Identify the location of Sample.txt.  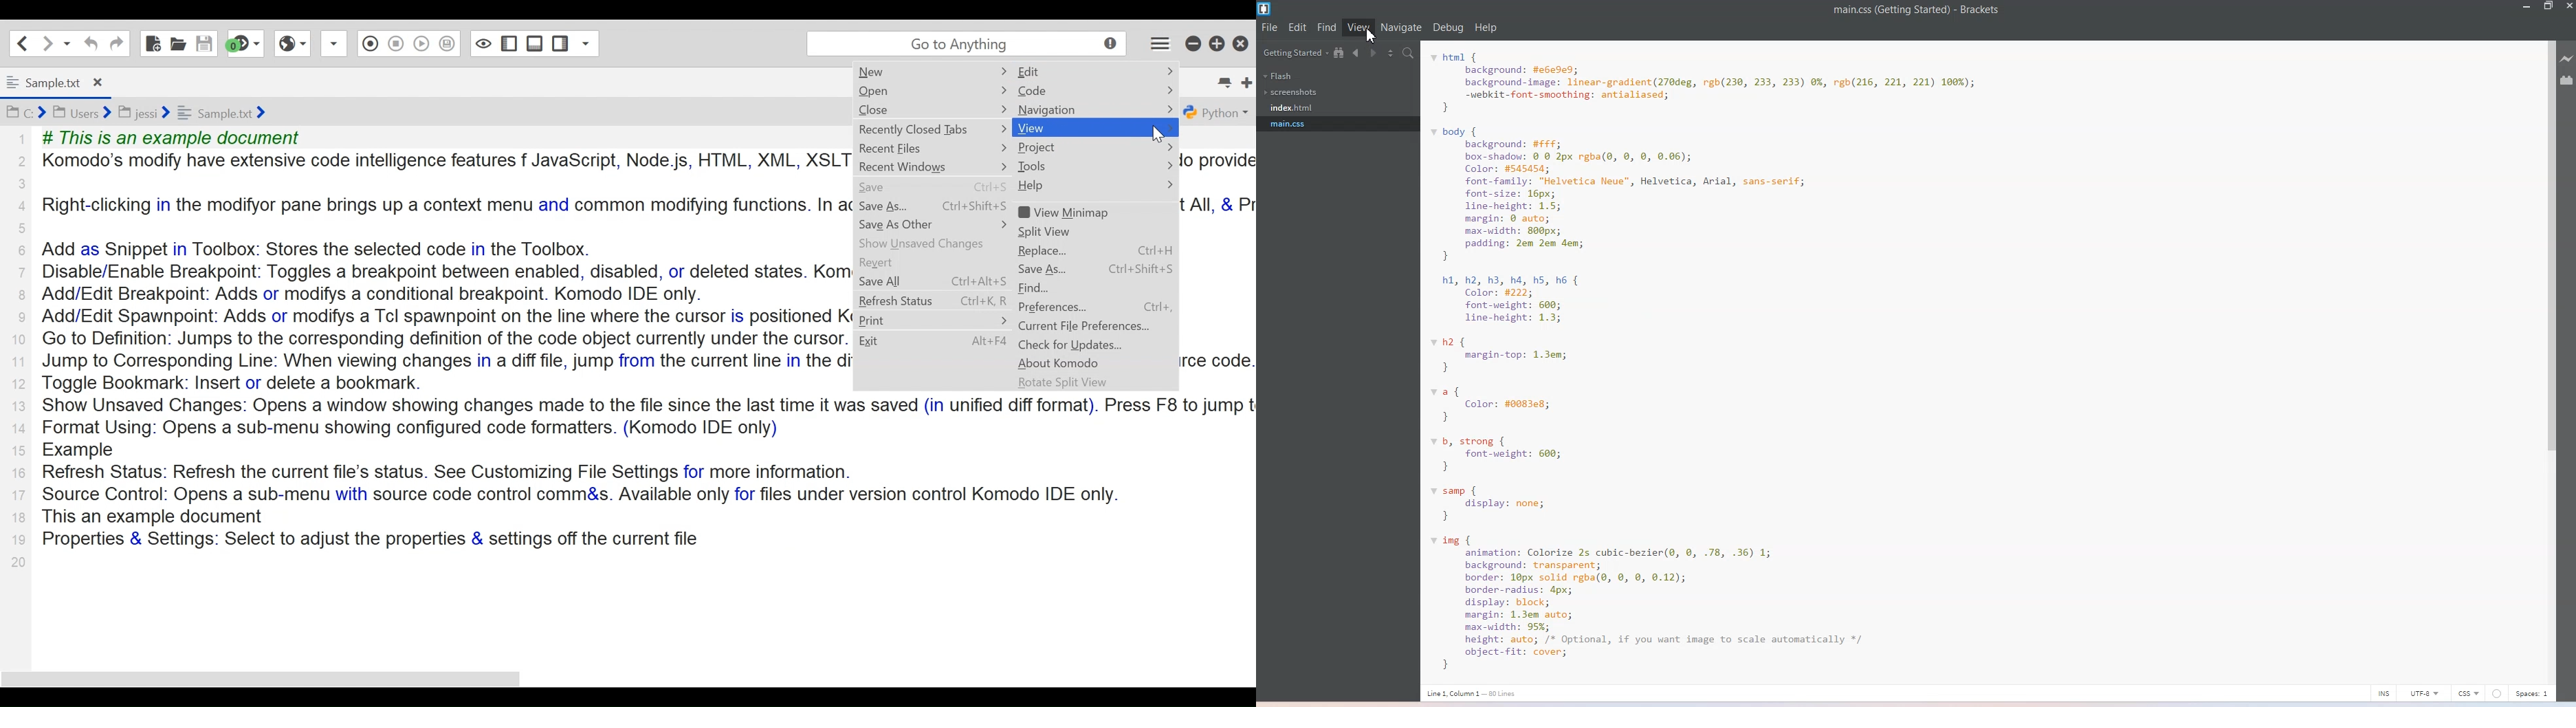
(62, 82).